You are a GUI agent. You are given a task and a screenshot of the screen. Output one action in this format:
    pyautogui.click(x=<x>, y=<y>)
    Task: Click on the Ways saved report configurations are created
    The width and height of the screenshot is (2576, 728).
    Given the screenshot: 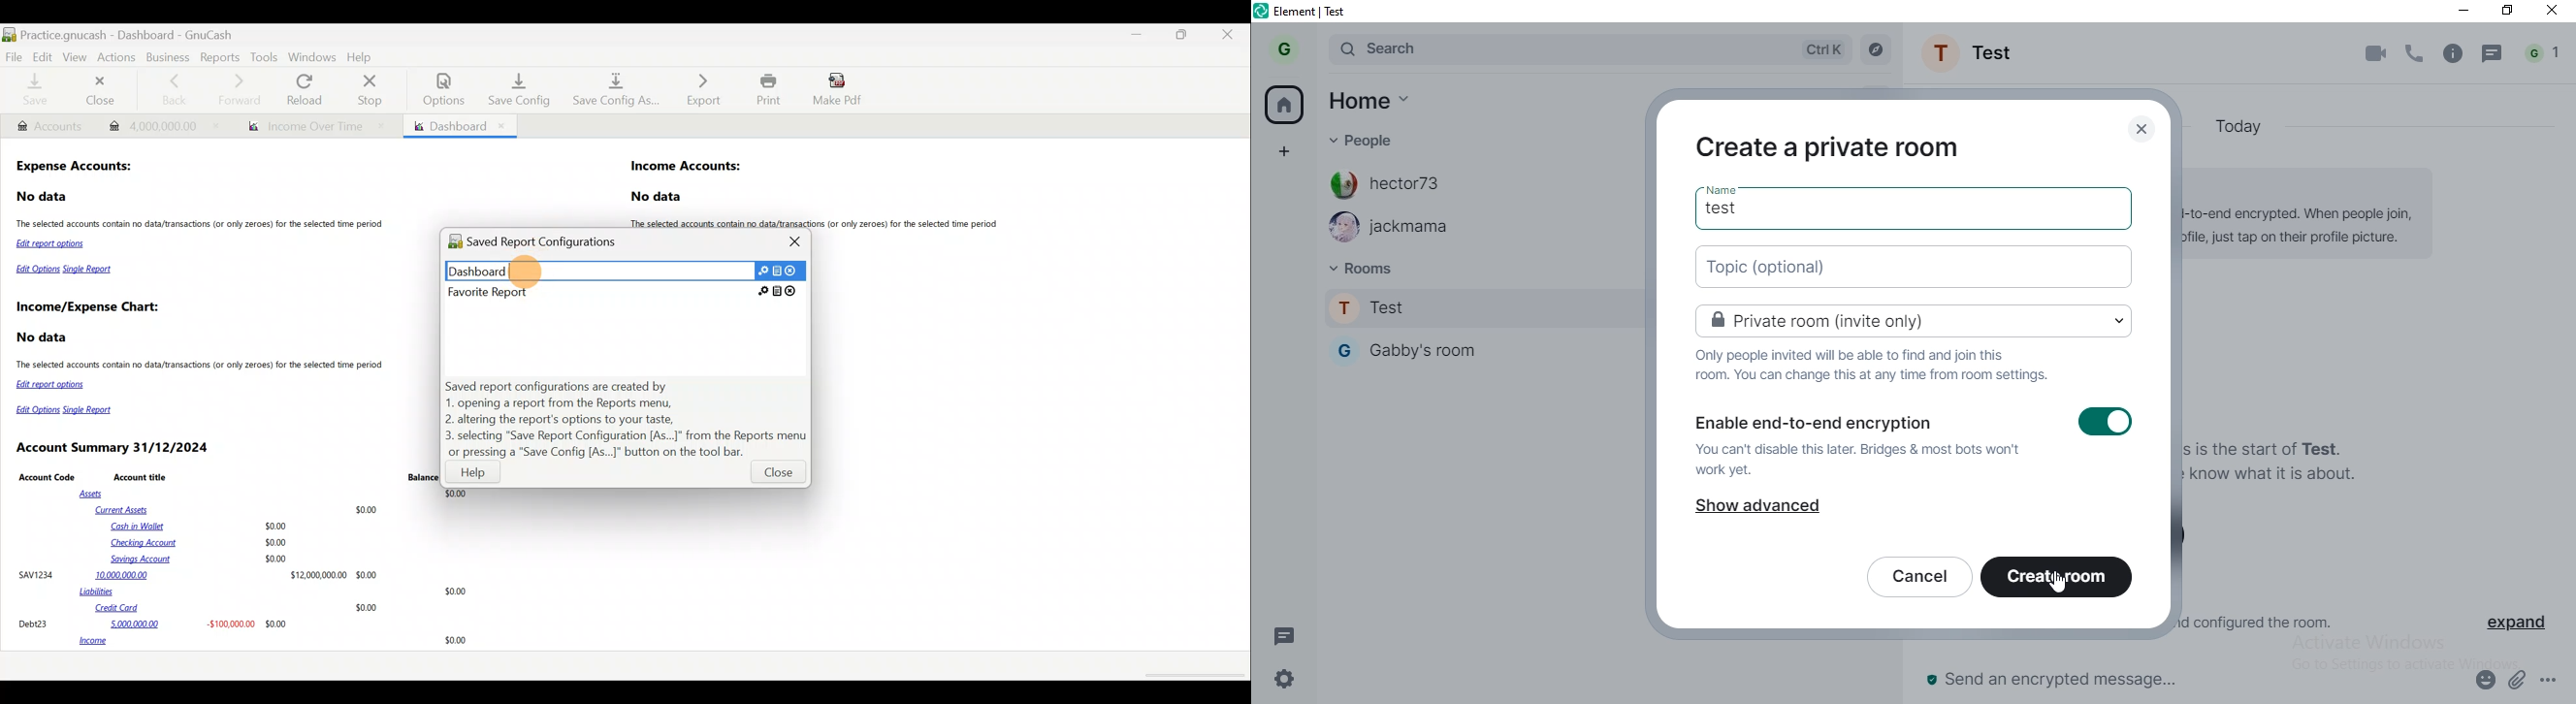 What is the action you would take?
    pyautogui.click(x=627, y=419)
    